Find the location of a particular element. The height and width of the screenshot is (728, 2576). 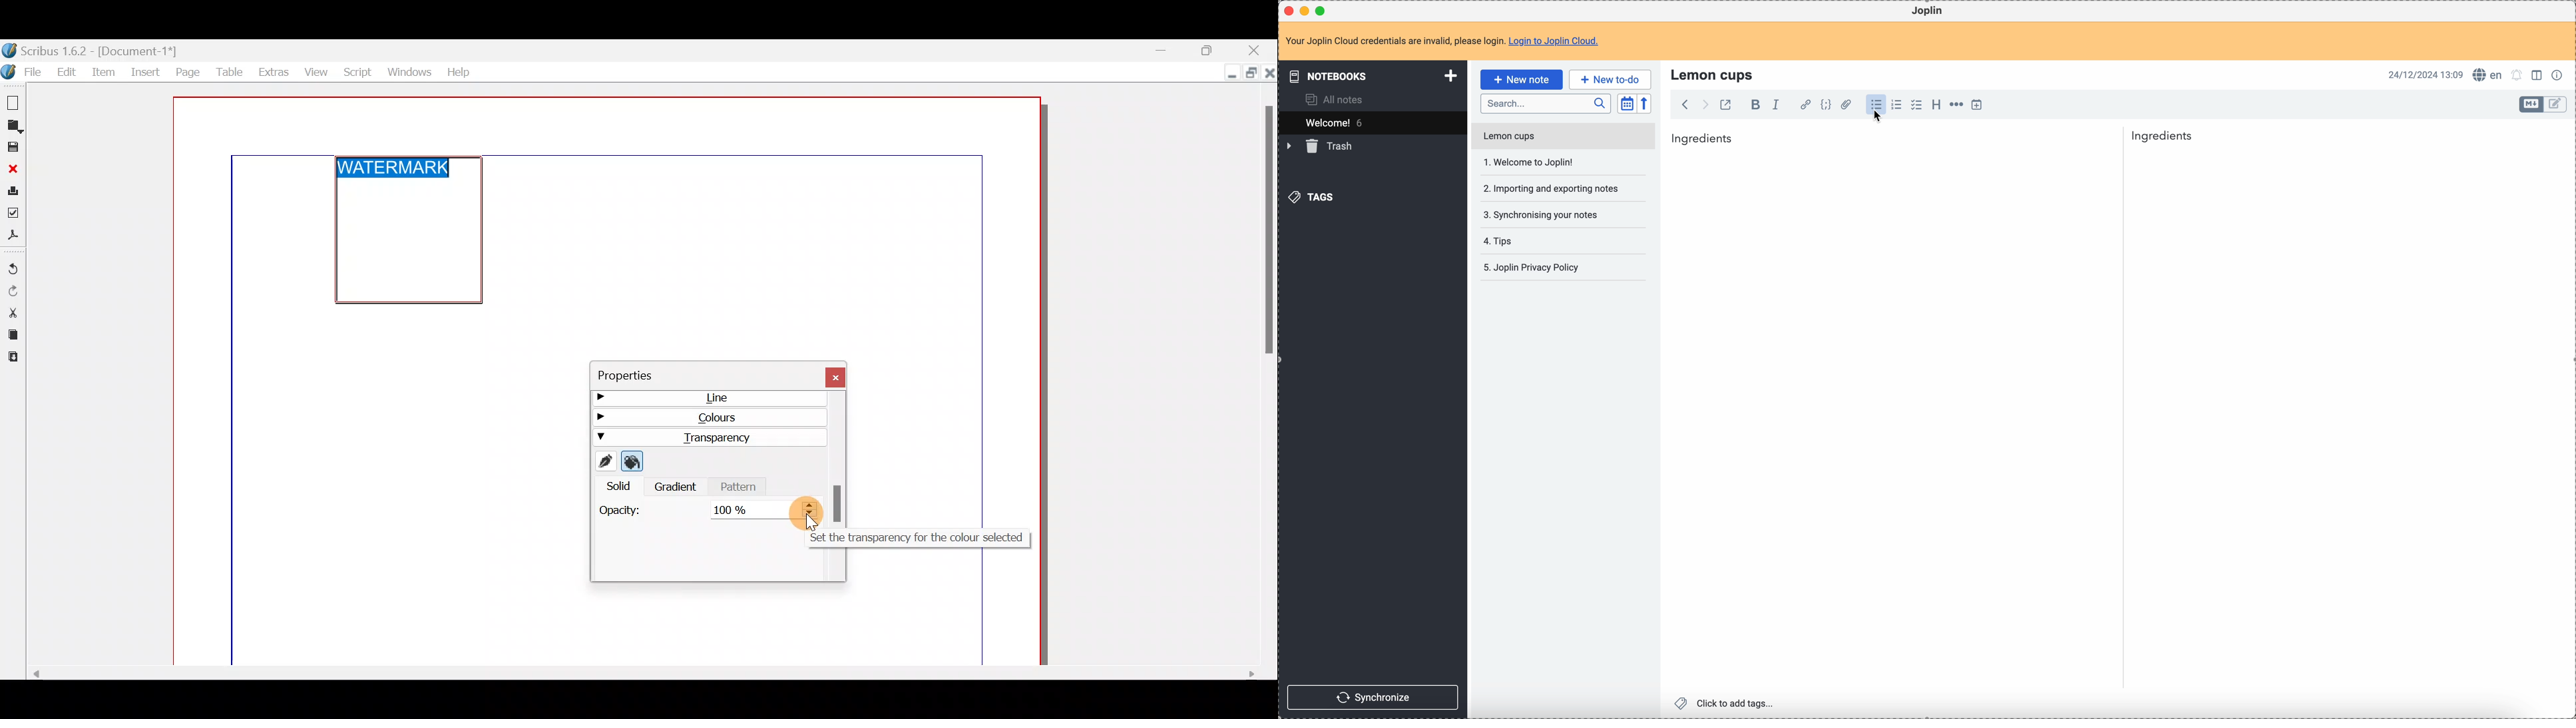

italic is located at coordinates (1776, 104).